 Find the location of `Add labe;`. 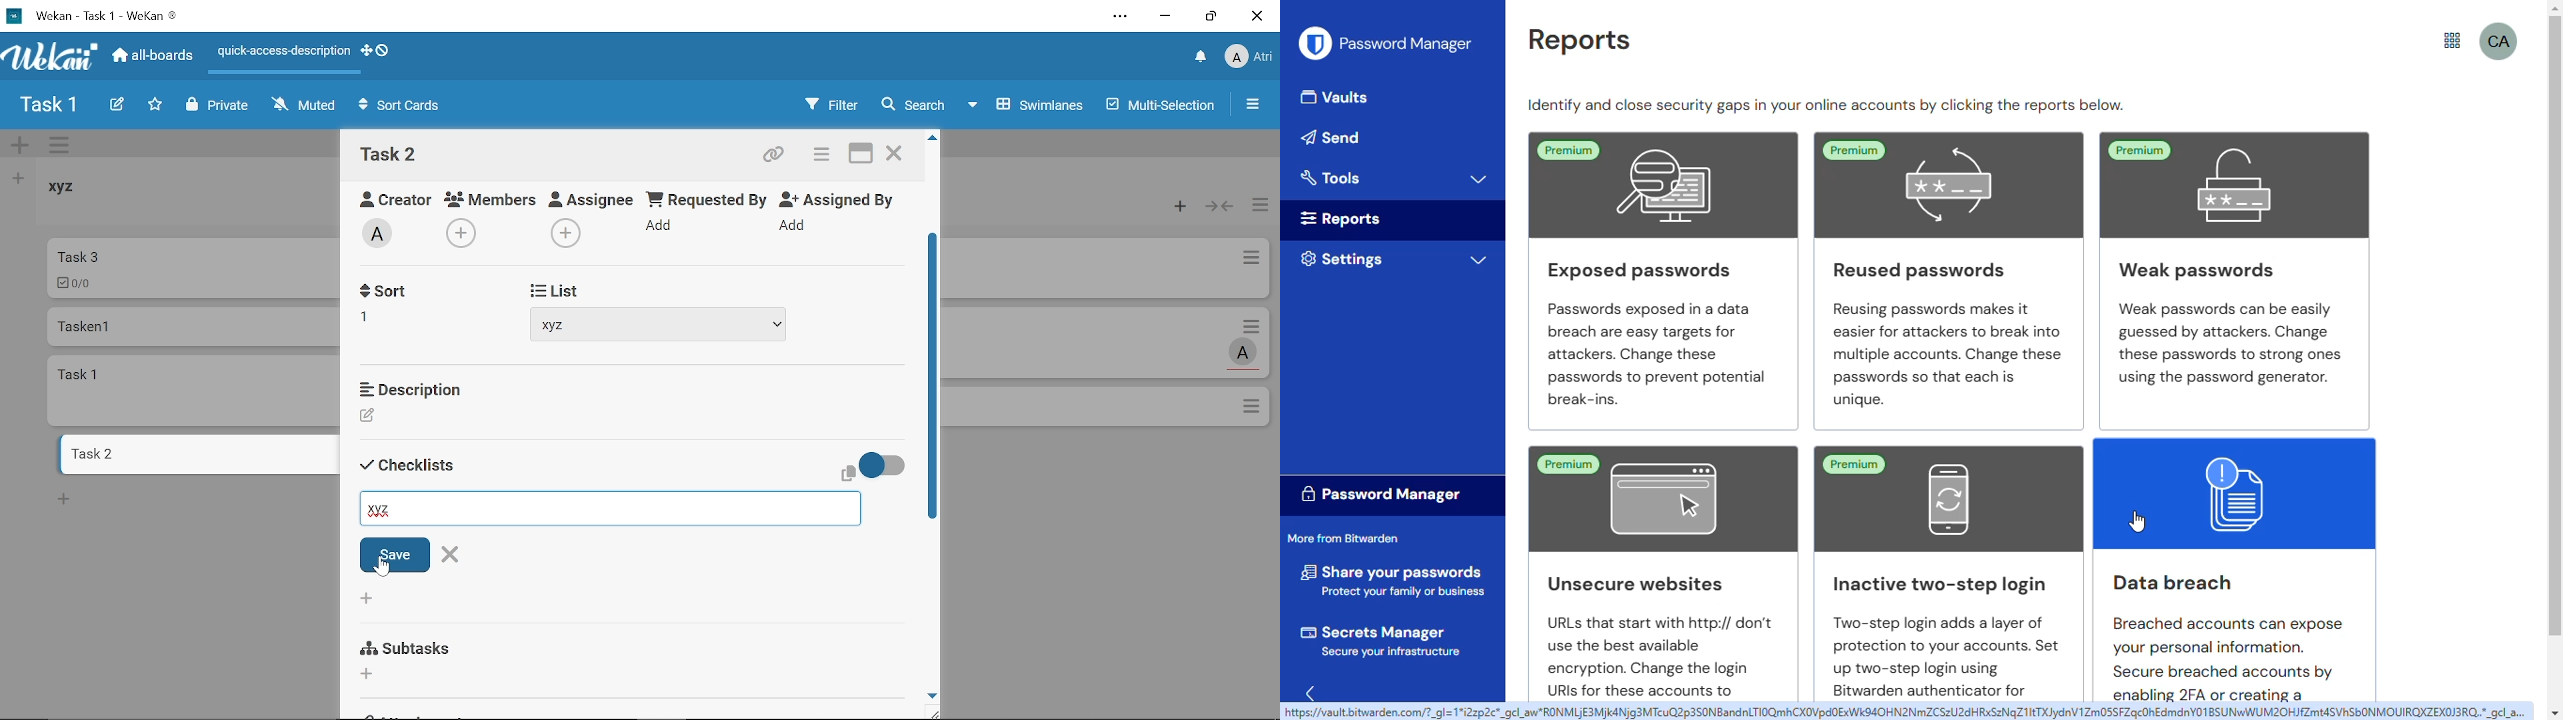

Add labe; is located at coordinates (384, 236).